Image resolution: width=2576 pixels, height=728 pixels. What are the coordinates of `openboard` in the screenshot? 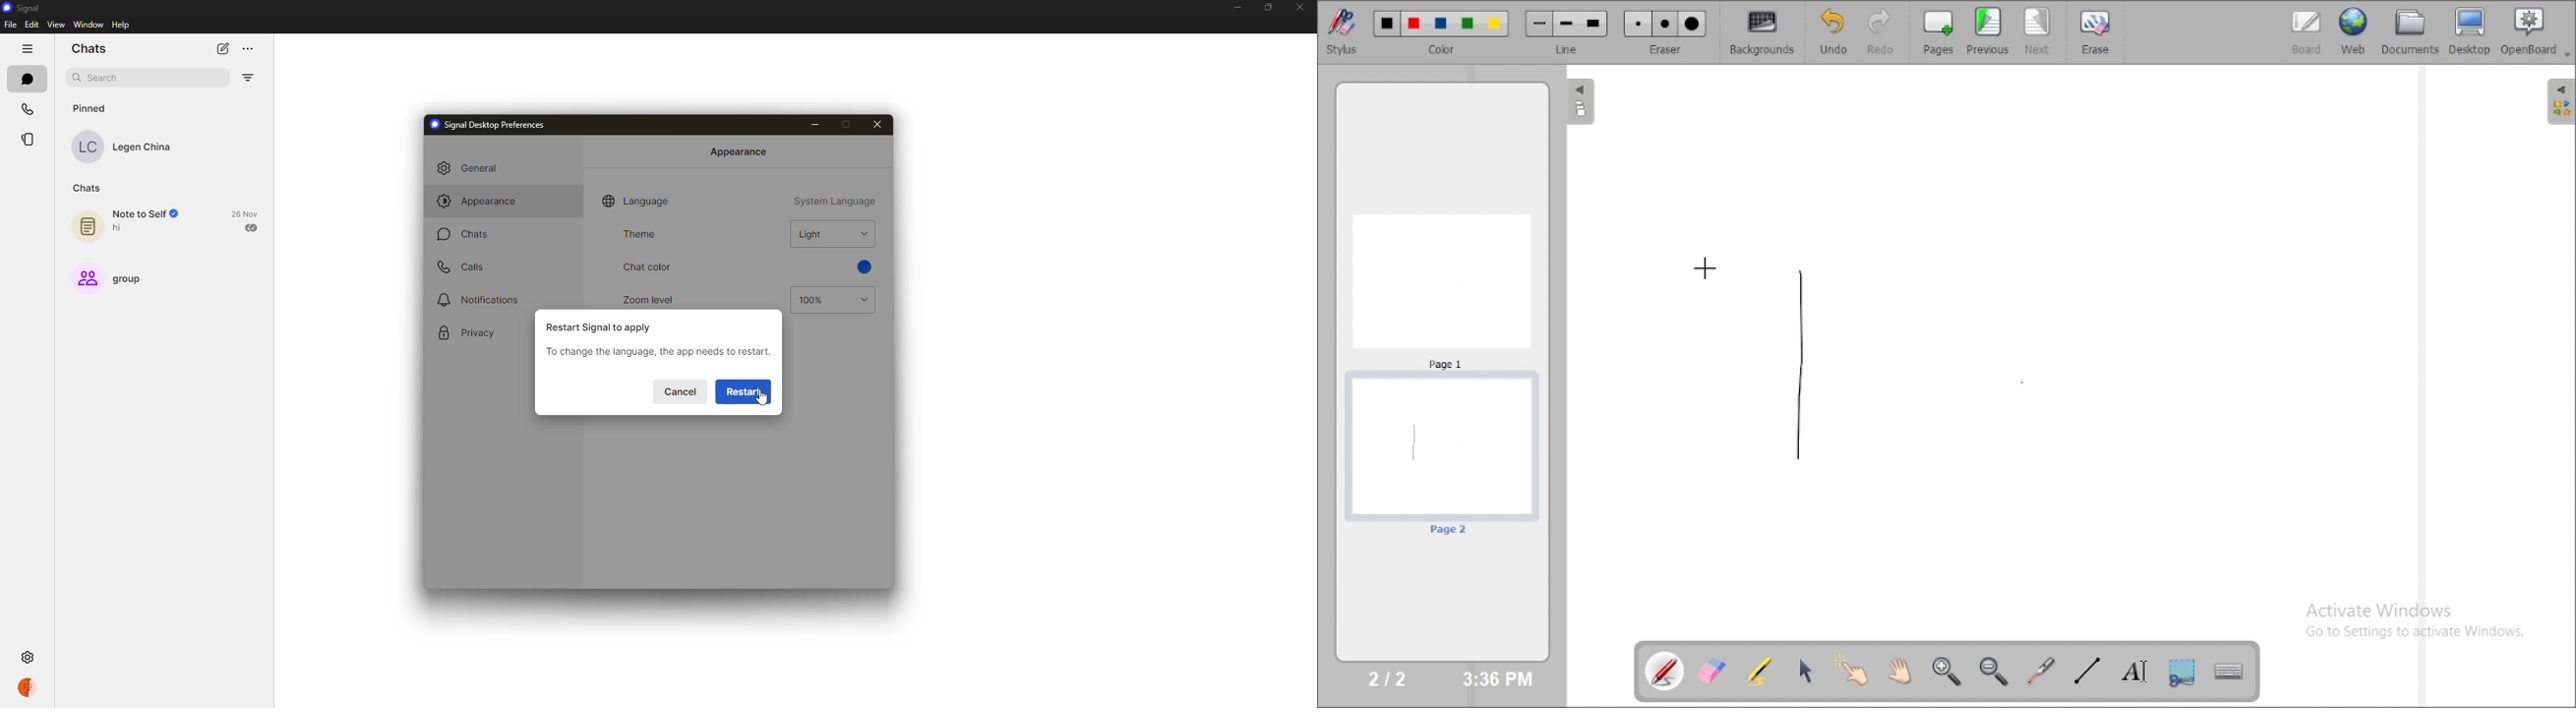 It's located at (2536, 32).